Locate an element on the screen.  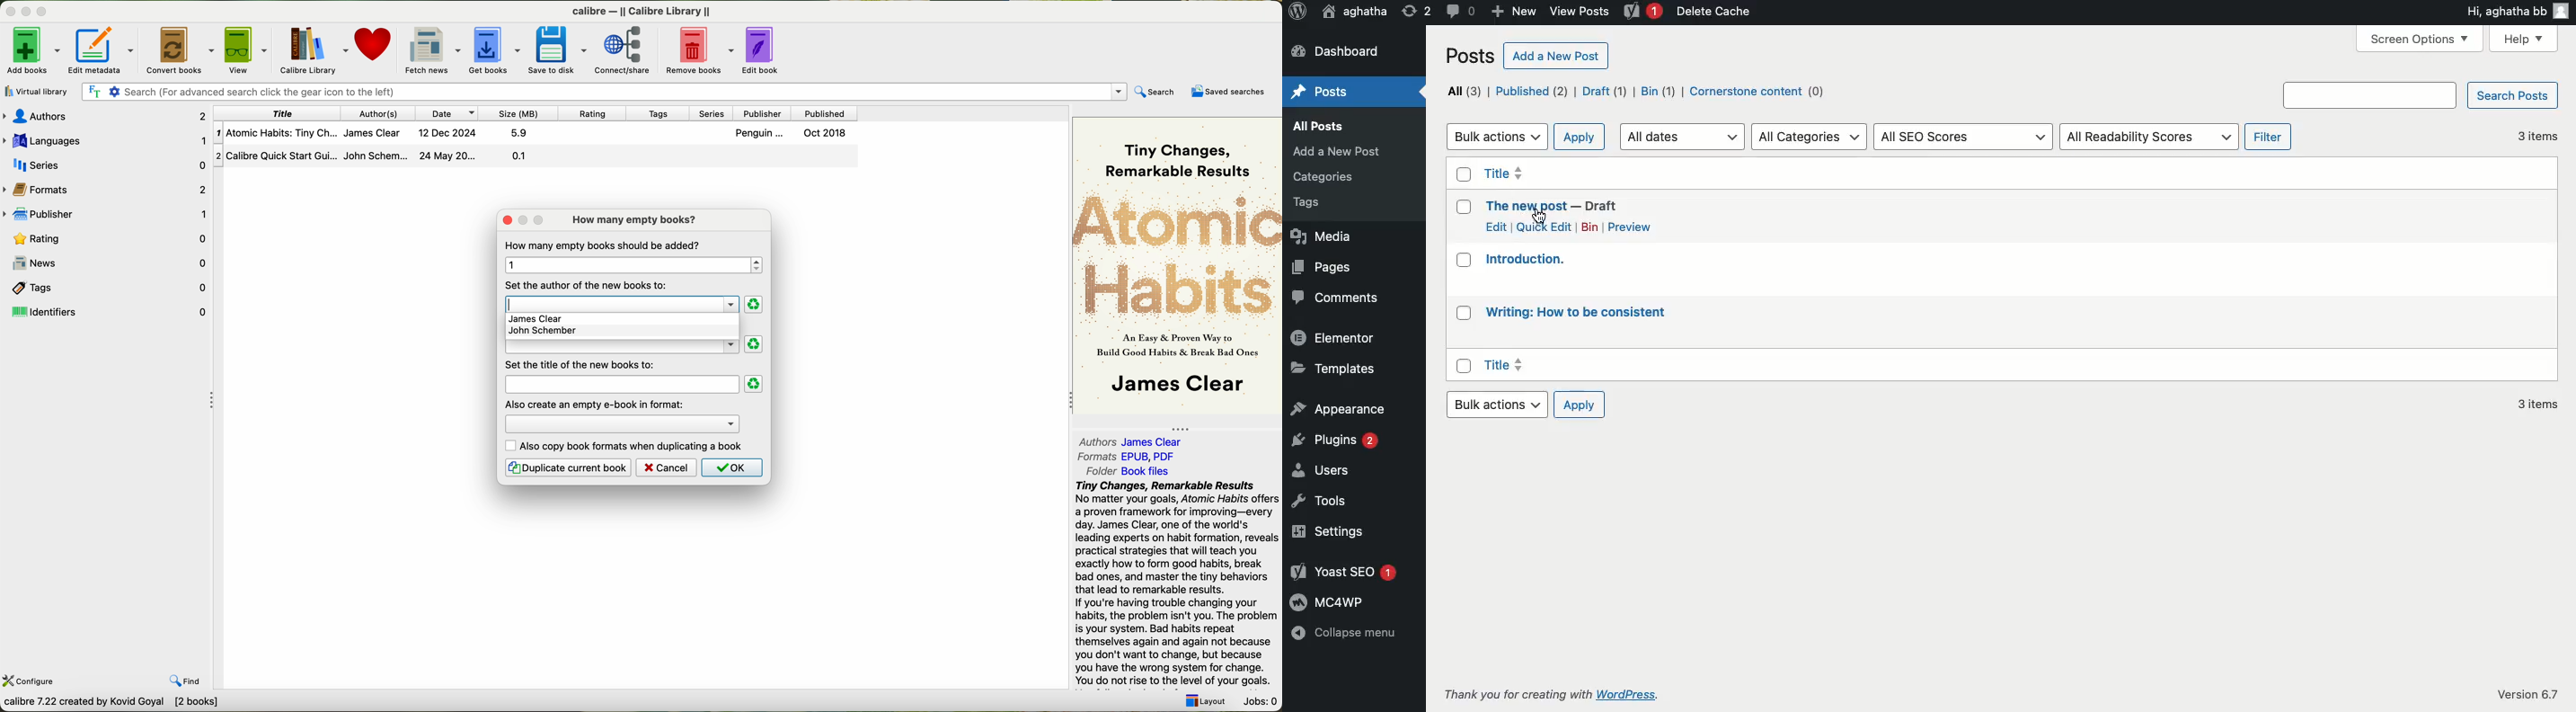
Layout is located at coordinates (1206, 701).